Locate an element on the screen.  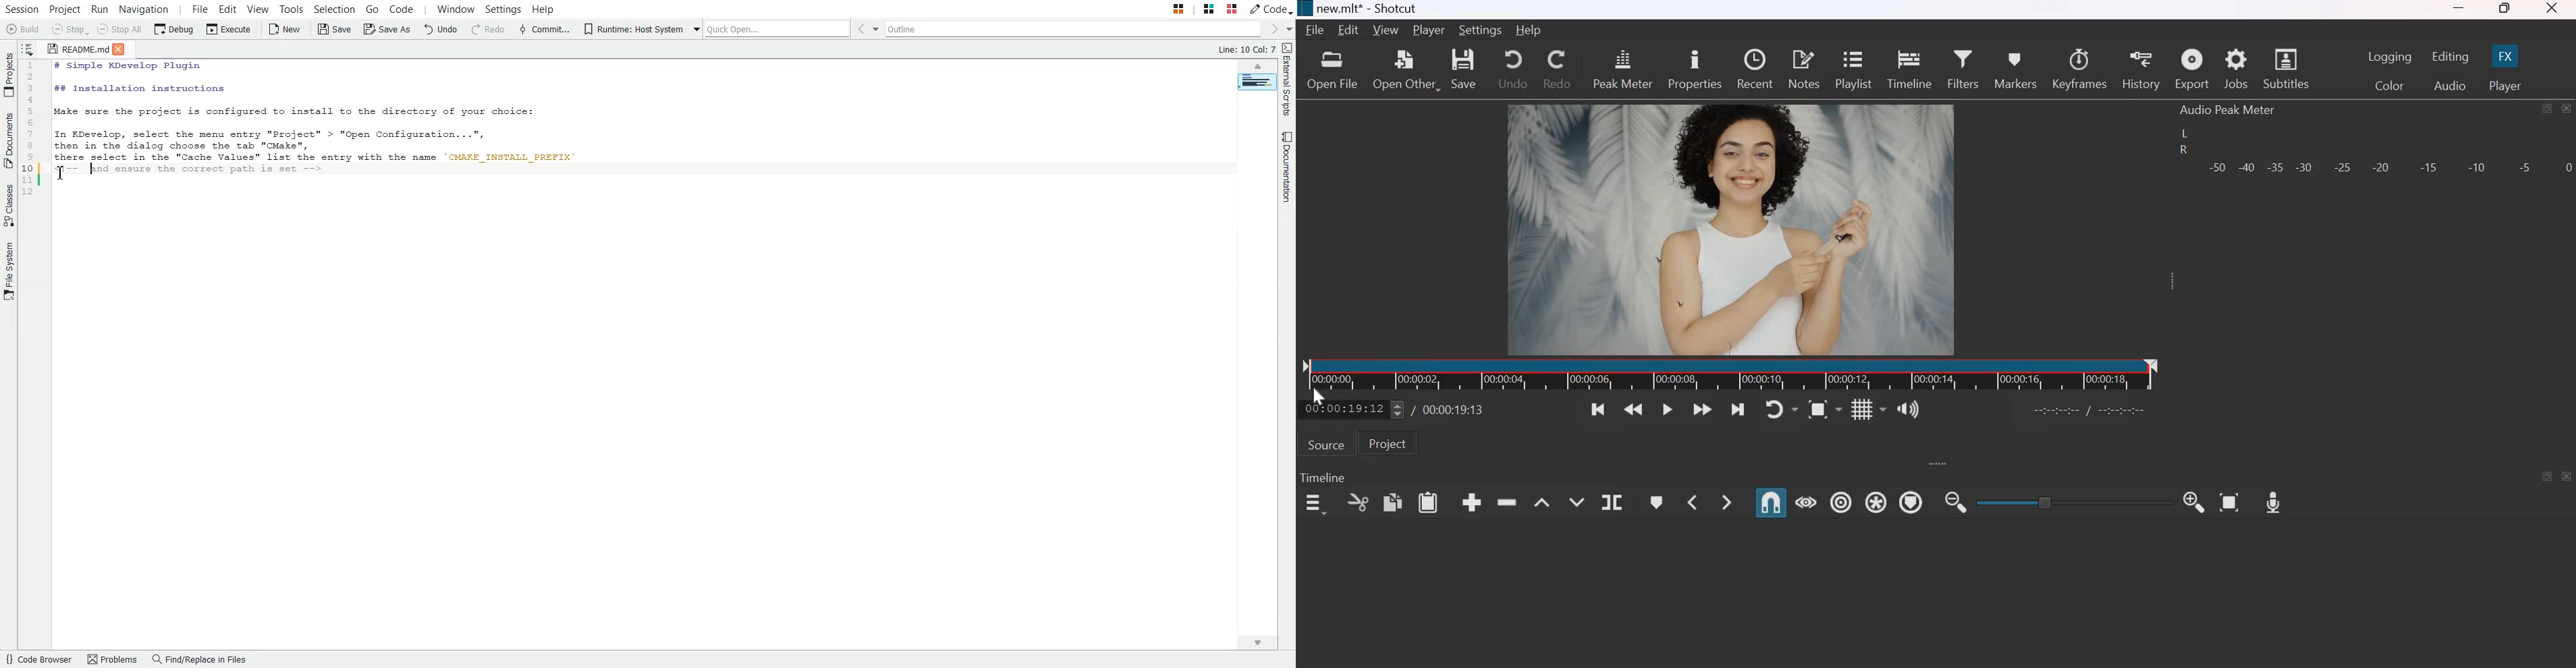
Ripple all tracks is located at coordinates (1873, 501).